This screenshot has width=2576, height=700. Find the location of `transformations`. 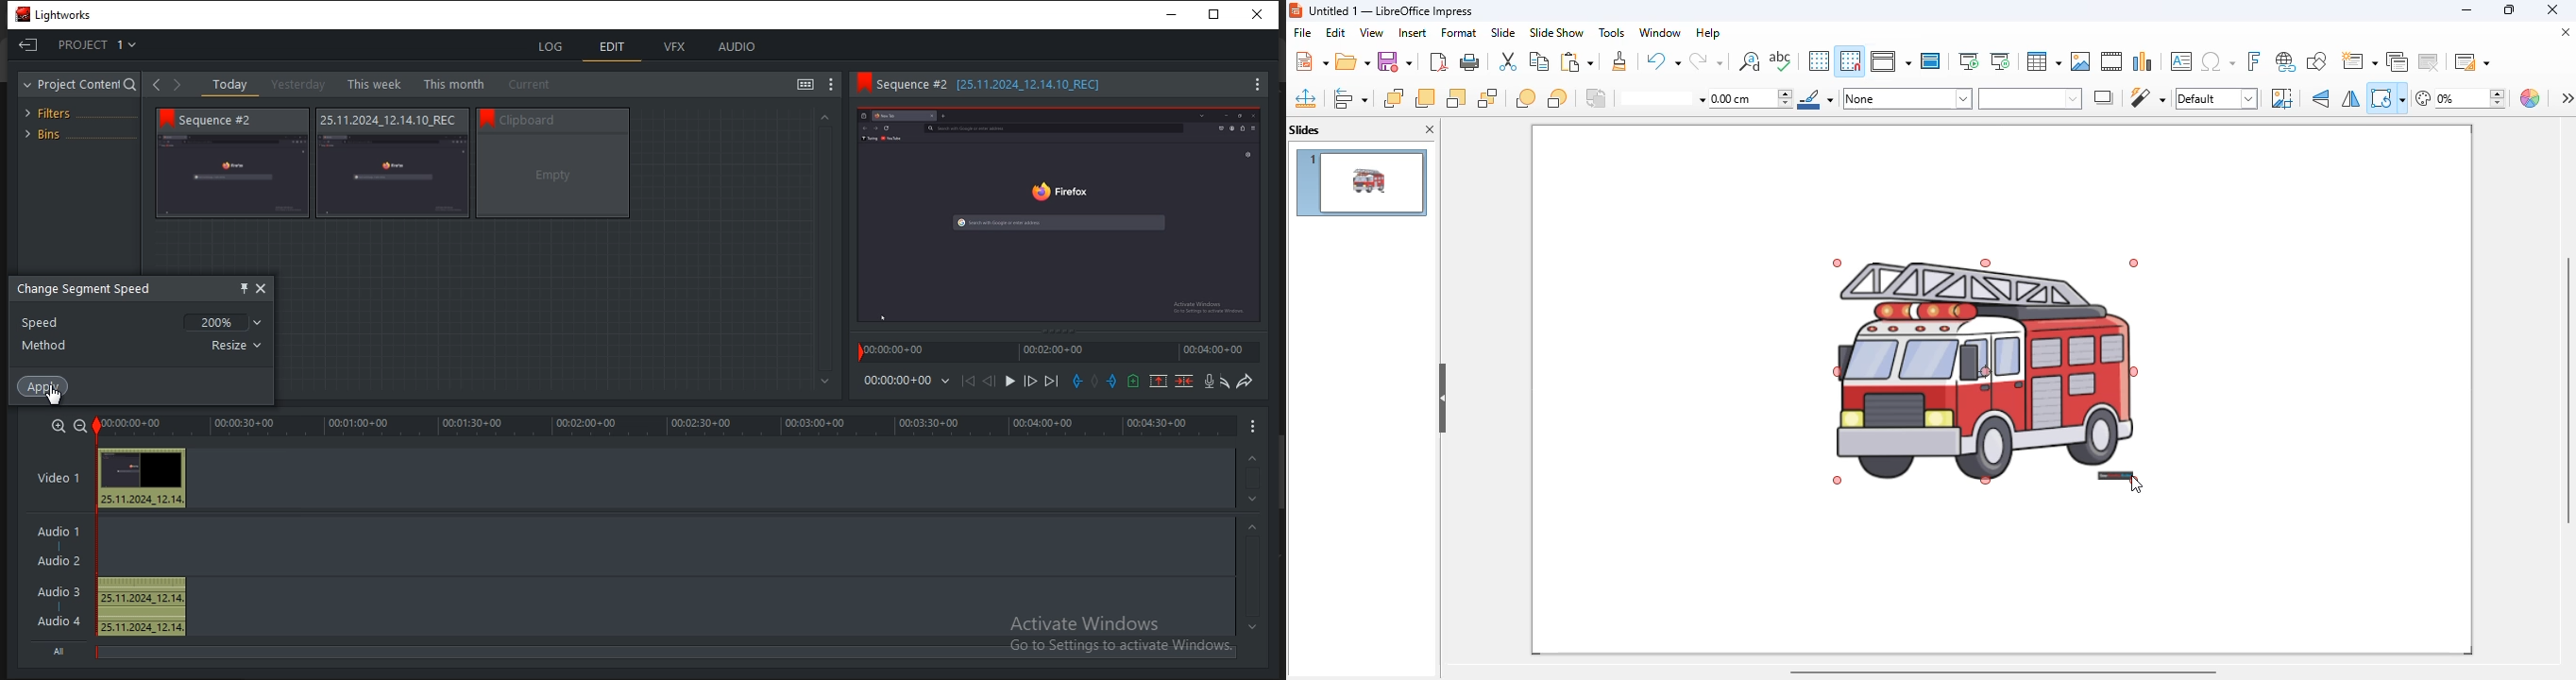

transformations is located at coordinates (2387, 98).